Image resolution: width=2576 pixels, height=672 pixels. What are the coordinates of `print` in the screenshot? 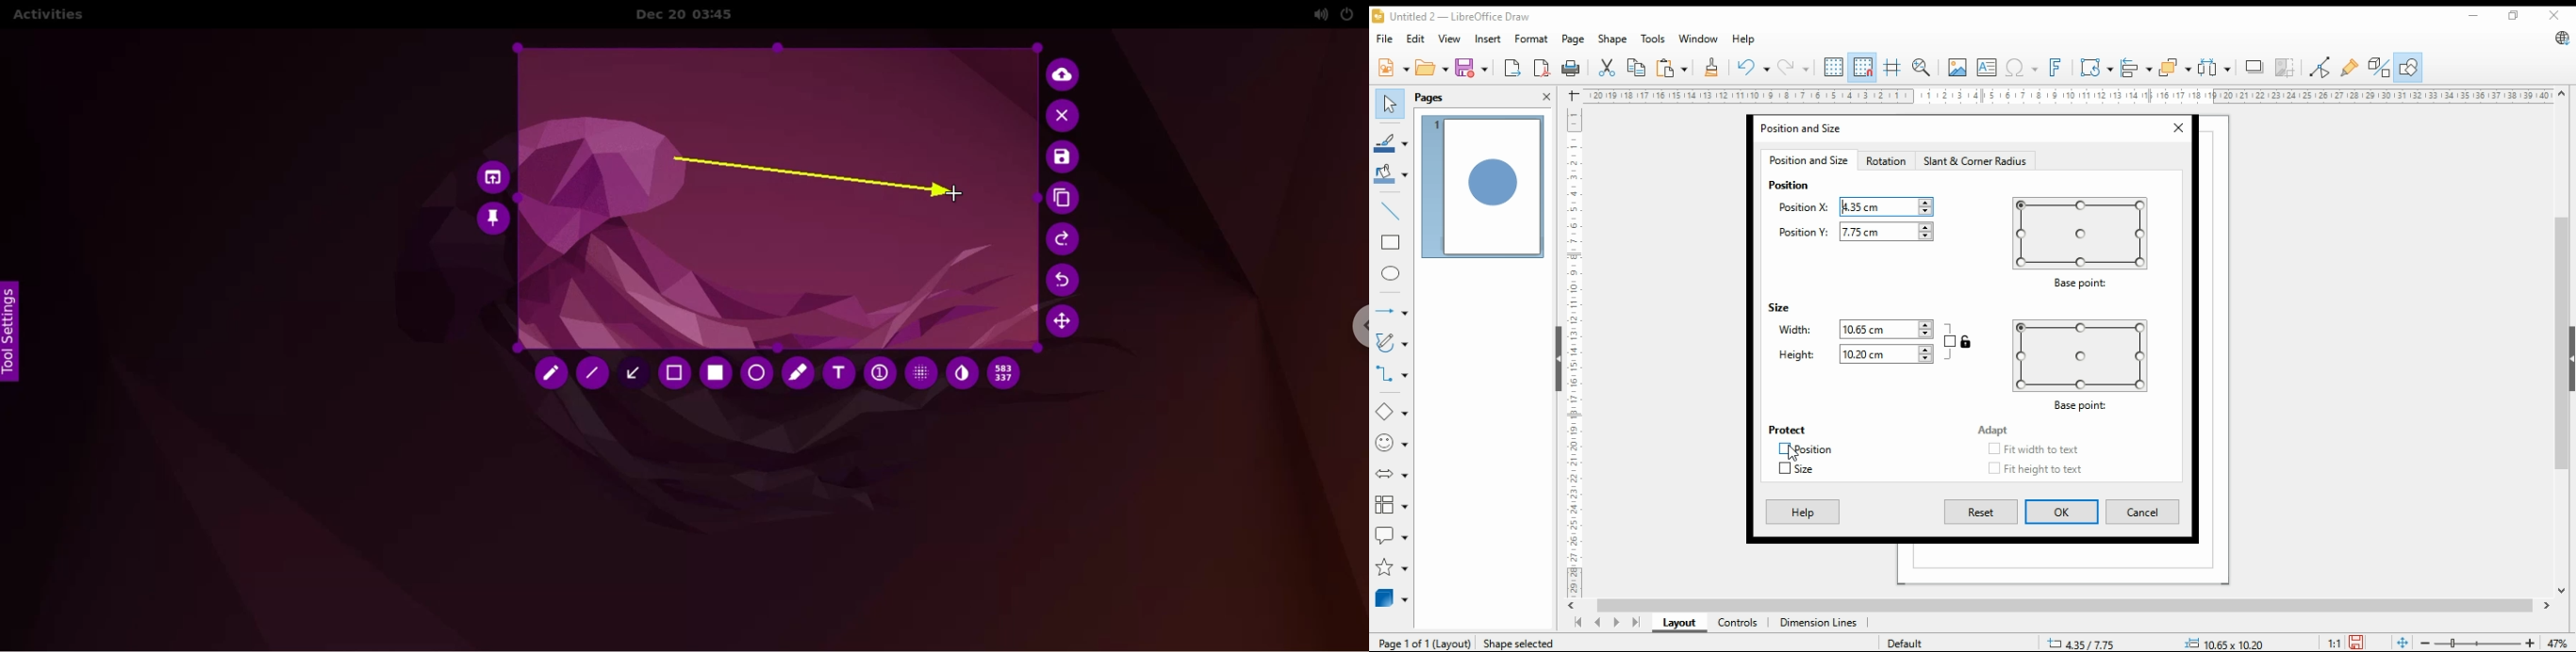 It's located at (1573, 69).